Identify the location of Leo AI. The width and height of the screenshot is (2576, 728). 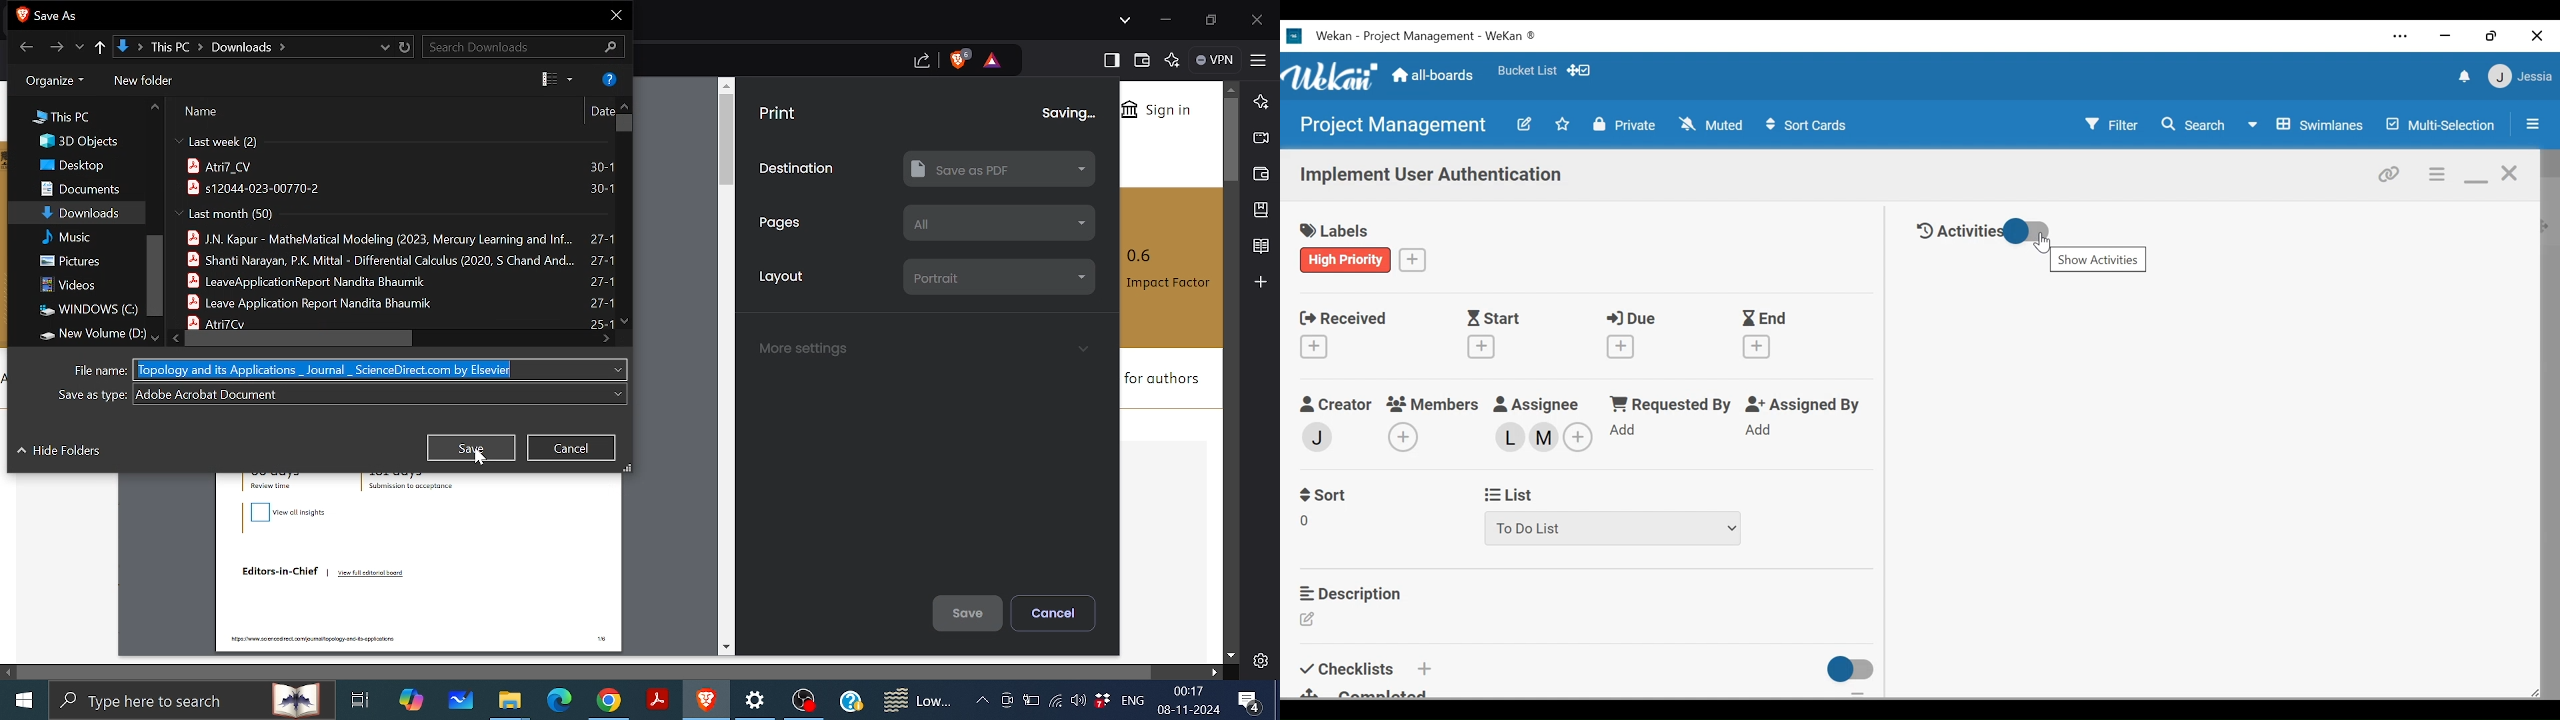
(1172, 60).